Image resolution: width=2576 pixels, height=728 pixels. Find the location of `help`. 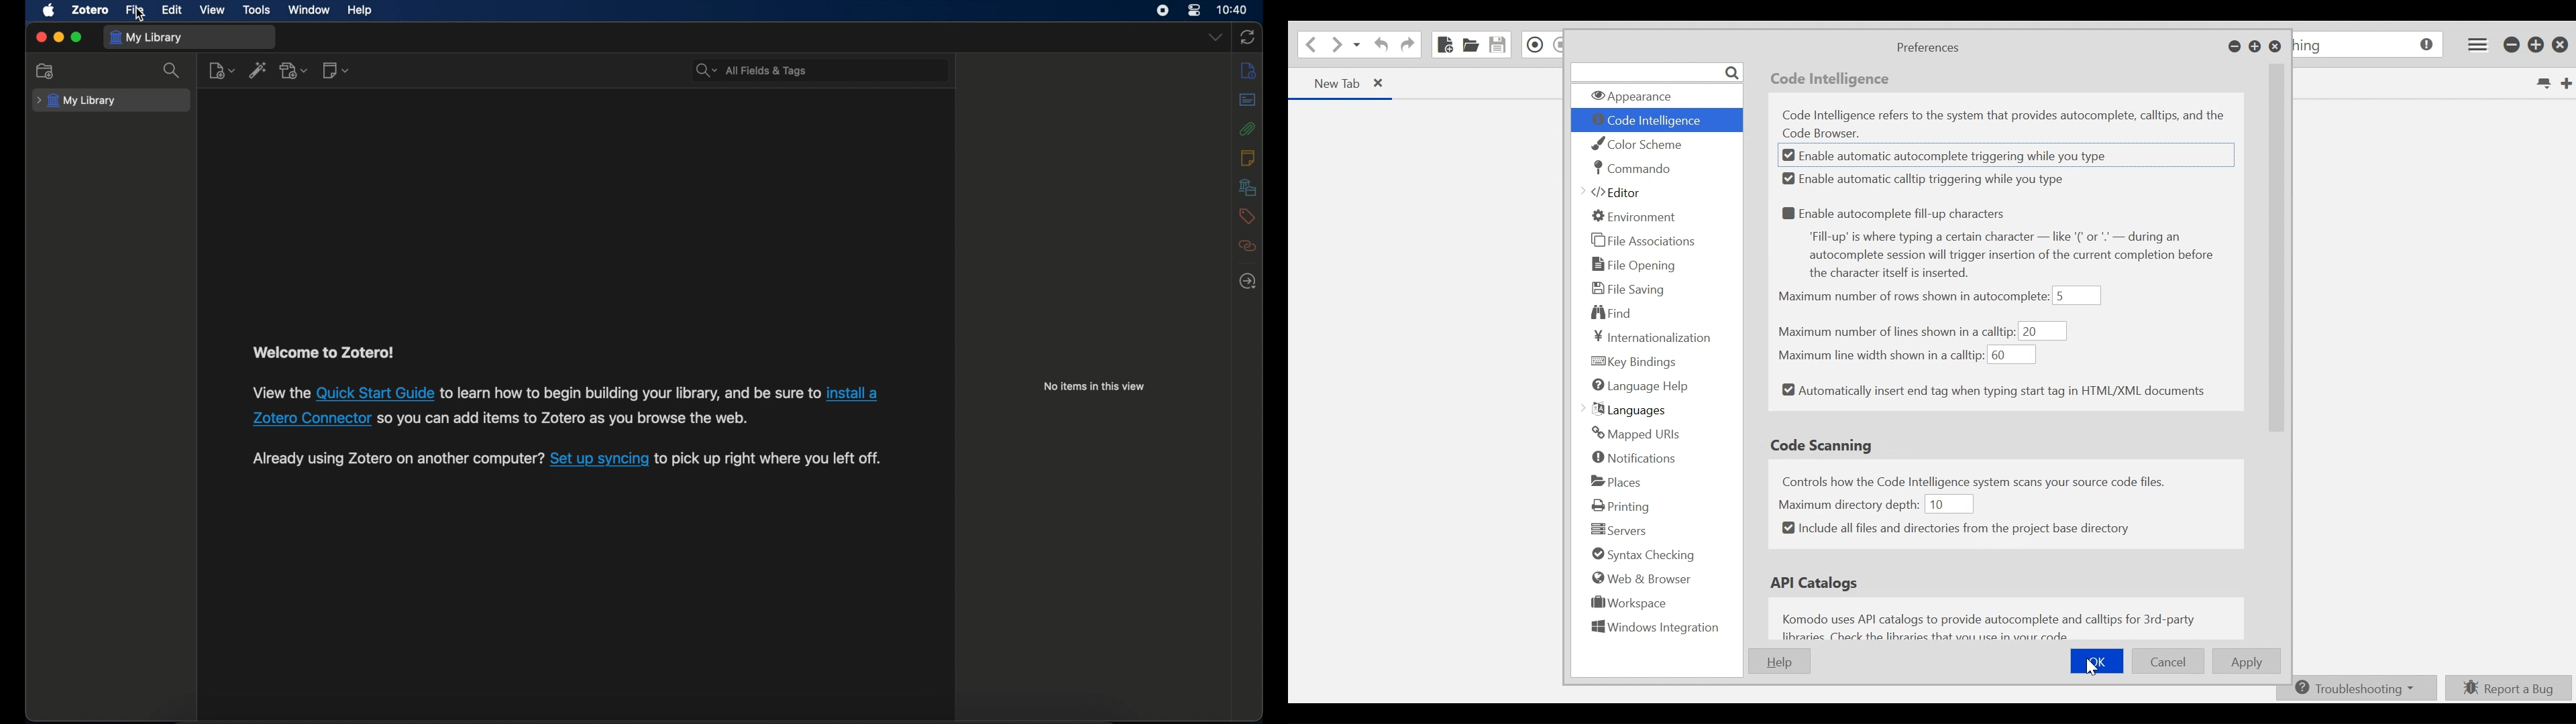

help is located at coordinates (360, 11).